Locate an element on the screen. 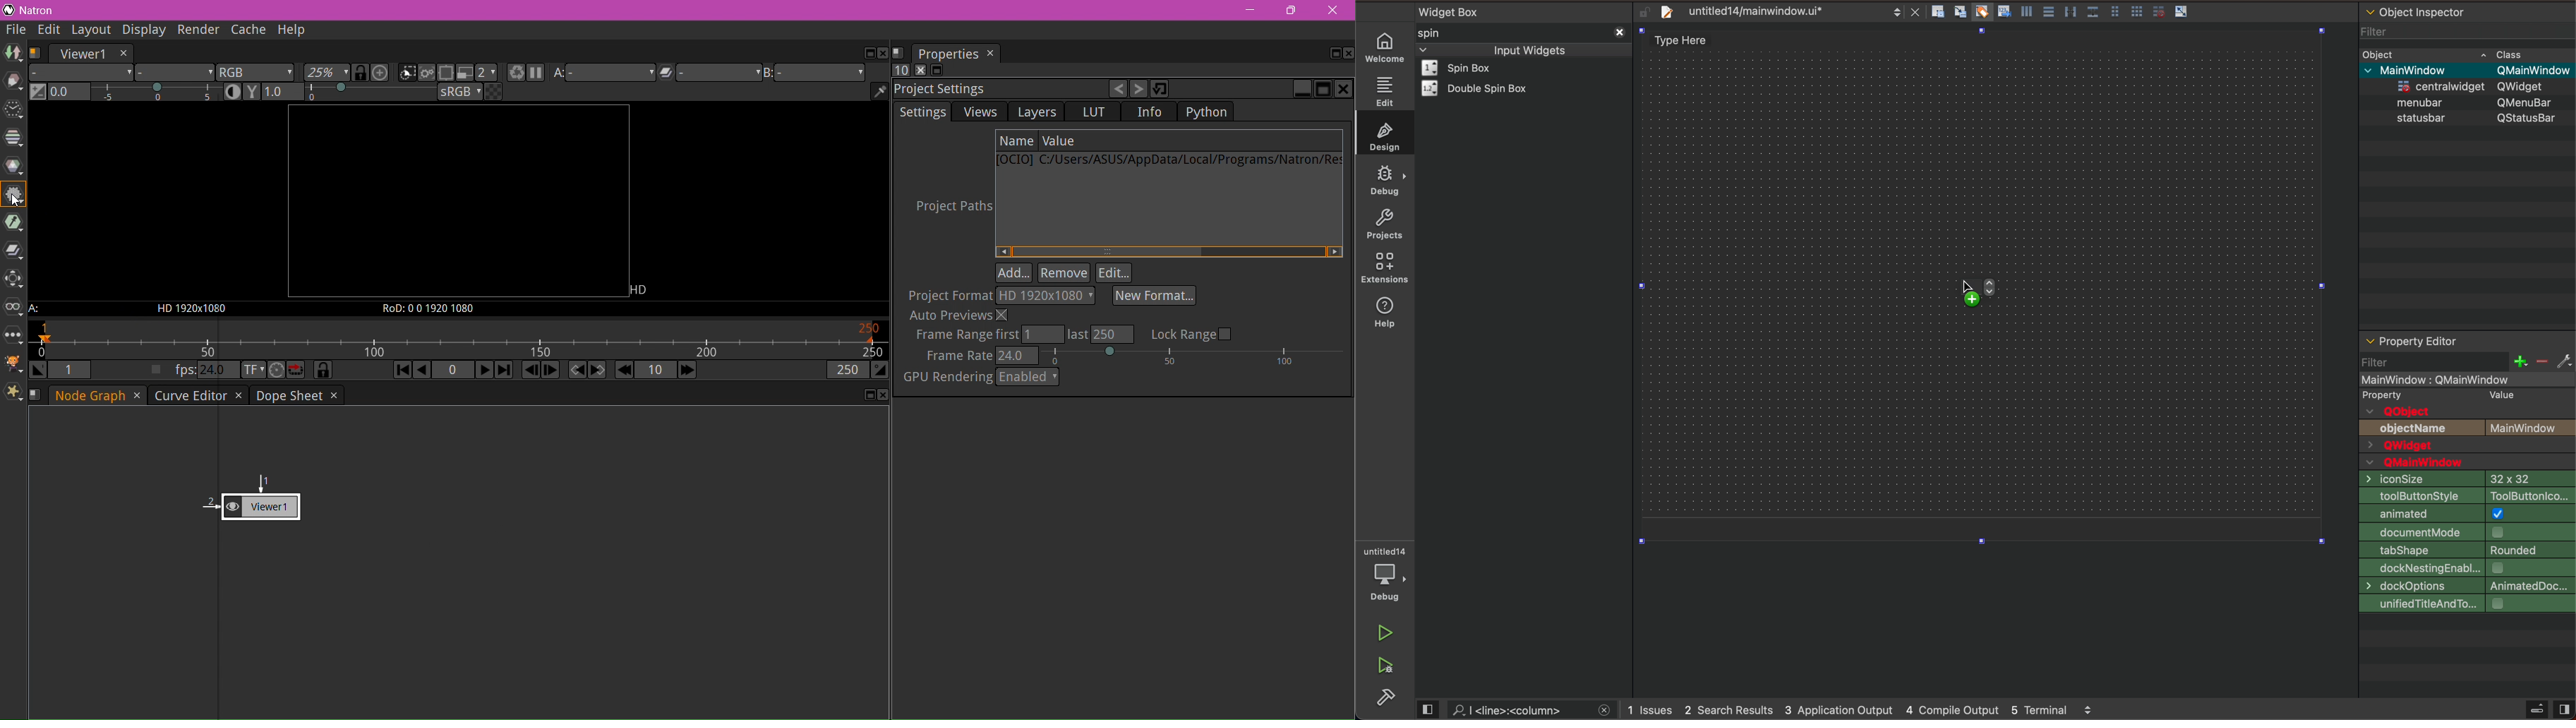 The height and width of the screenshot is (728, 2576).  is located at coordinates (2528, 87).